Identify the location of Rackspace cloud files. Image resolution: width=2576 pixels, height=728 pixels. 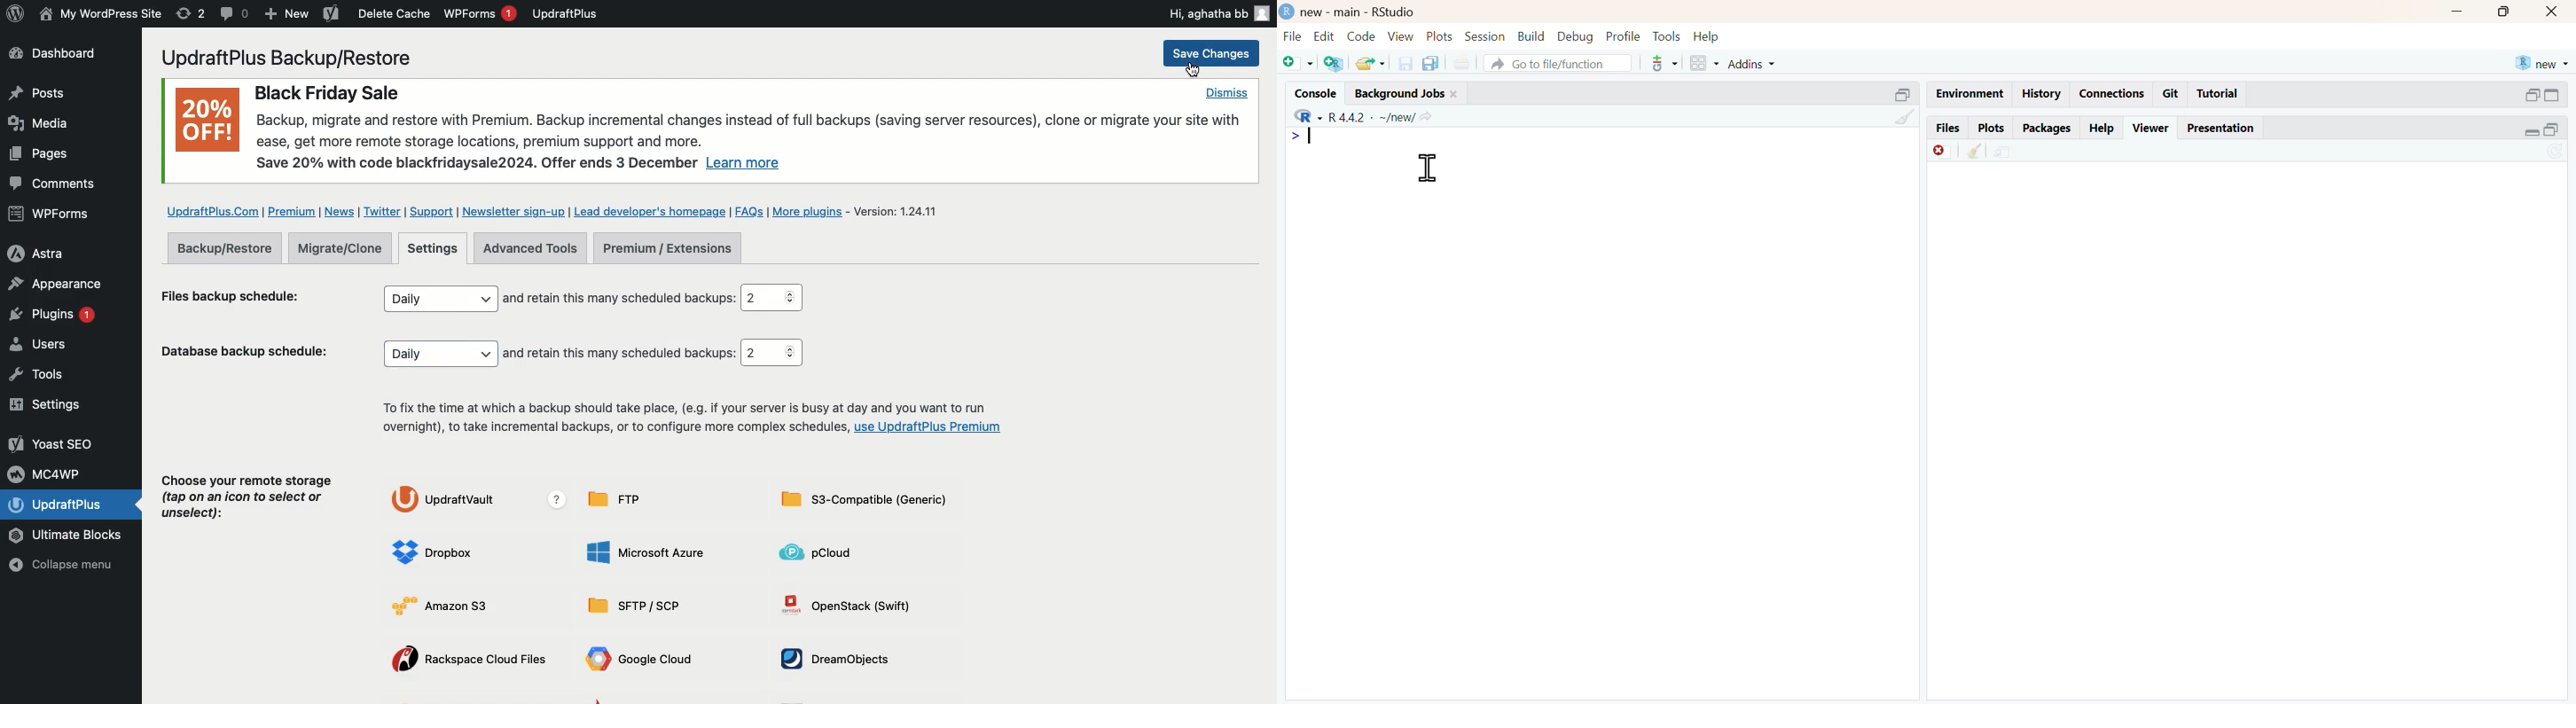
(474, 661).